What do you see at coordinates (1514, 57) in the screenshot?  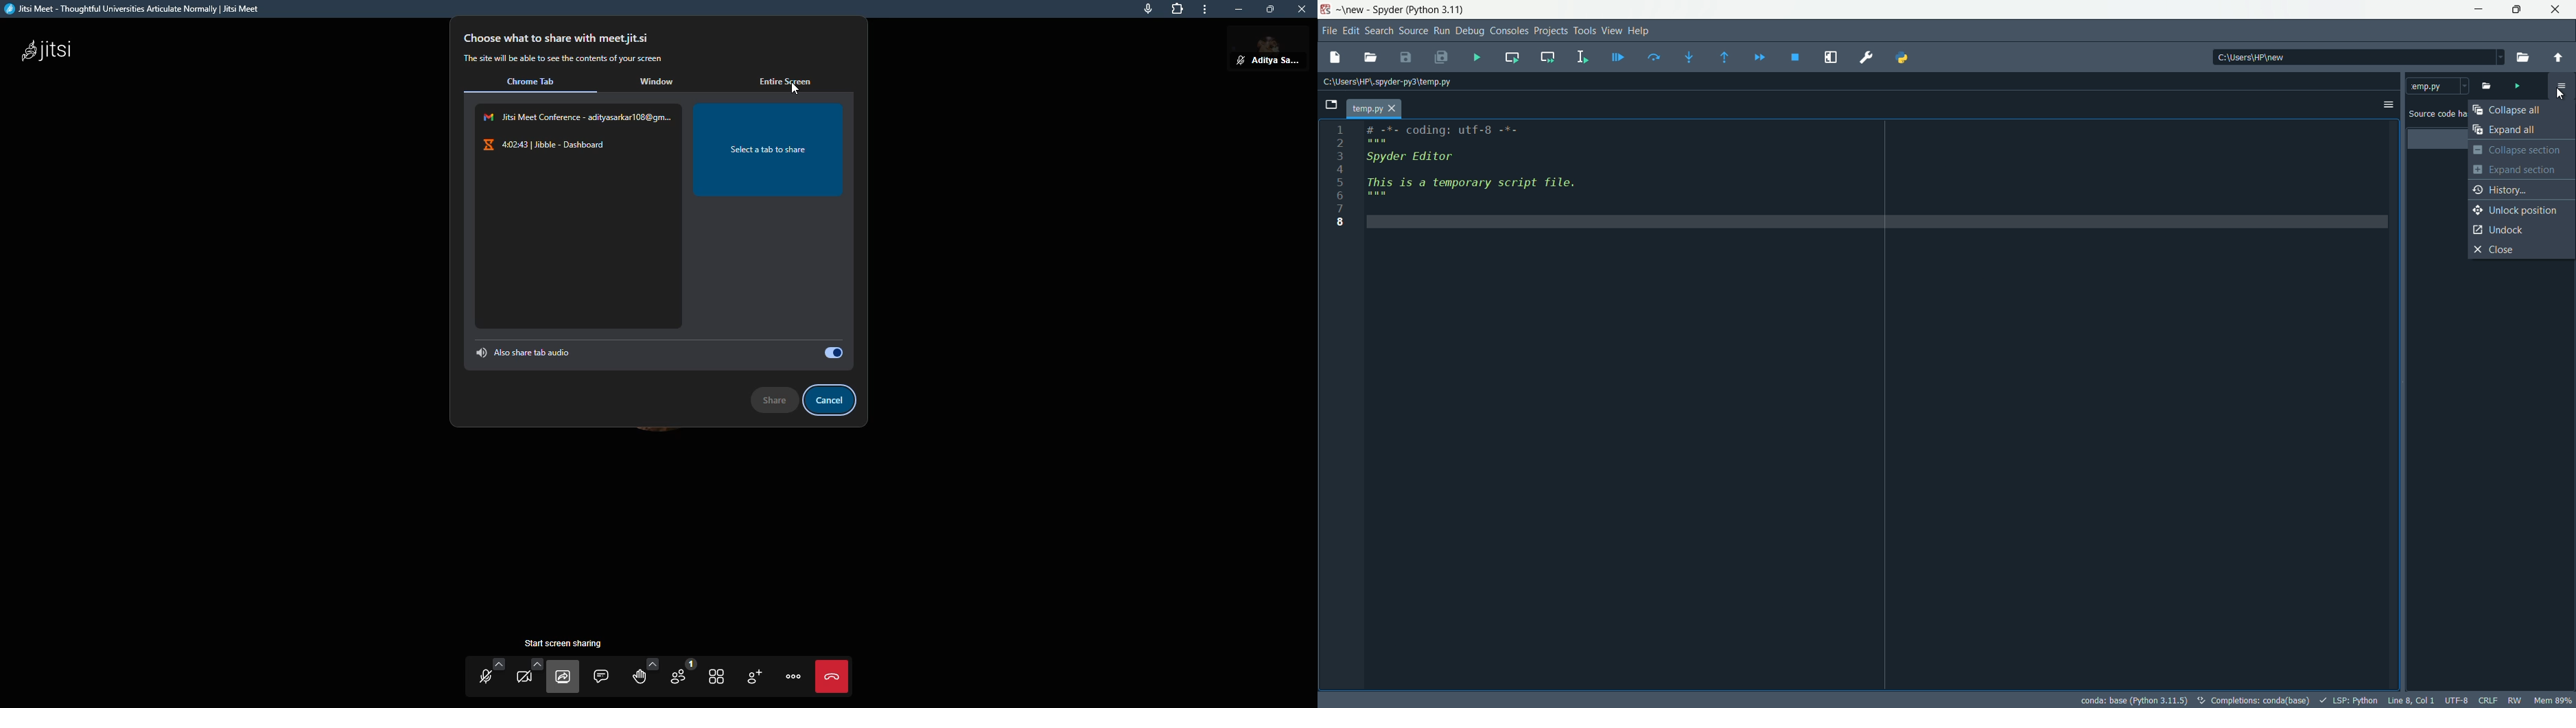 I see `run current cell` at bounding box center [1514, 57].